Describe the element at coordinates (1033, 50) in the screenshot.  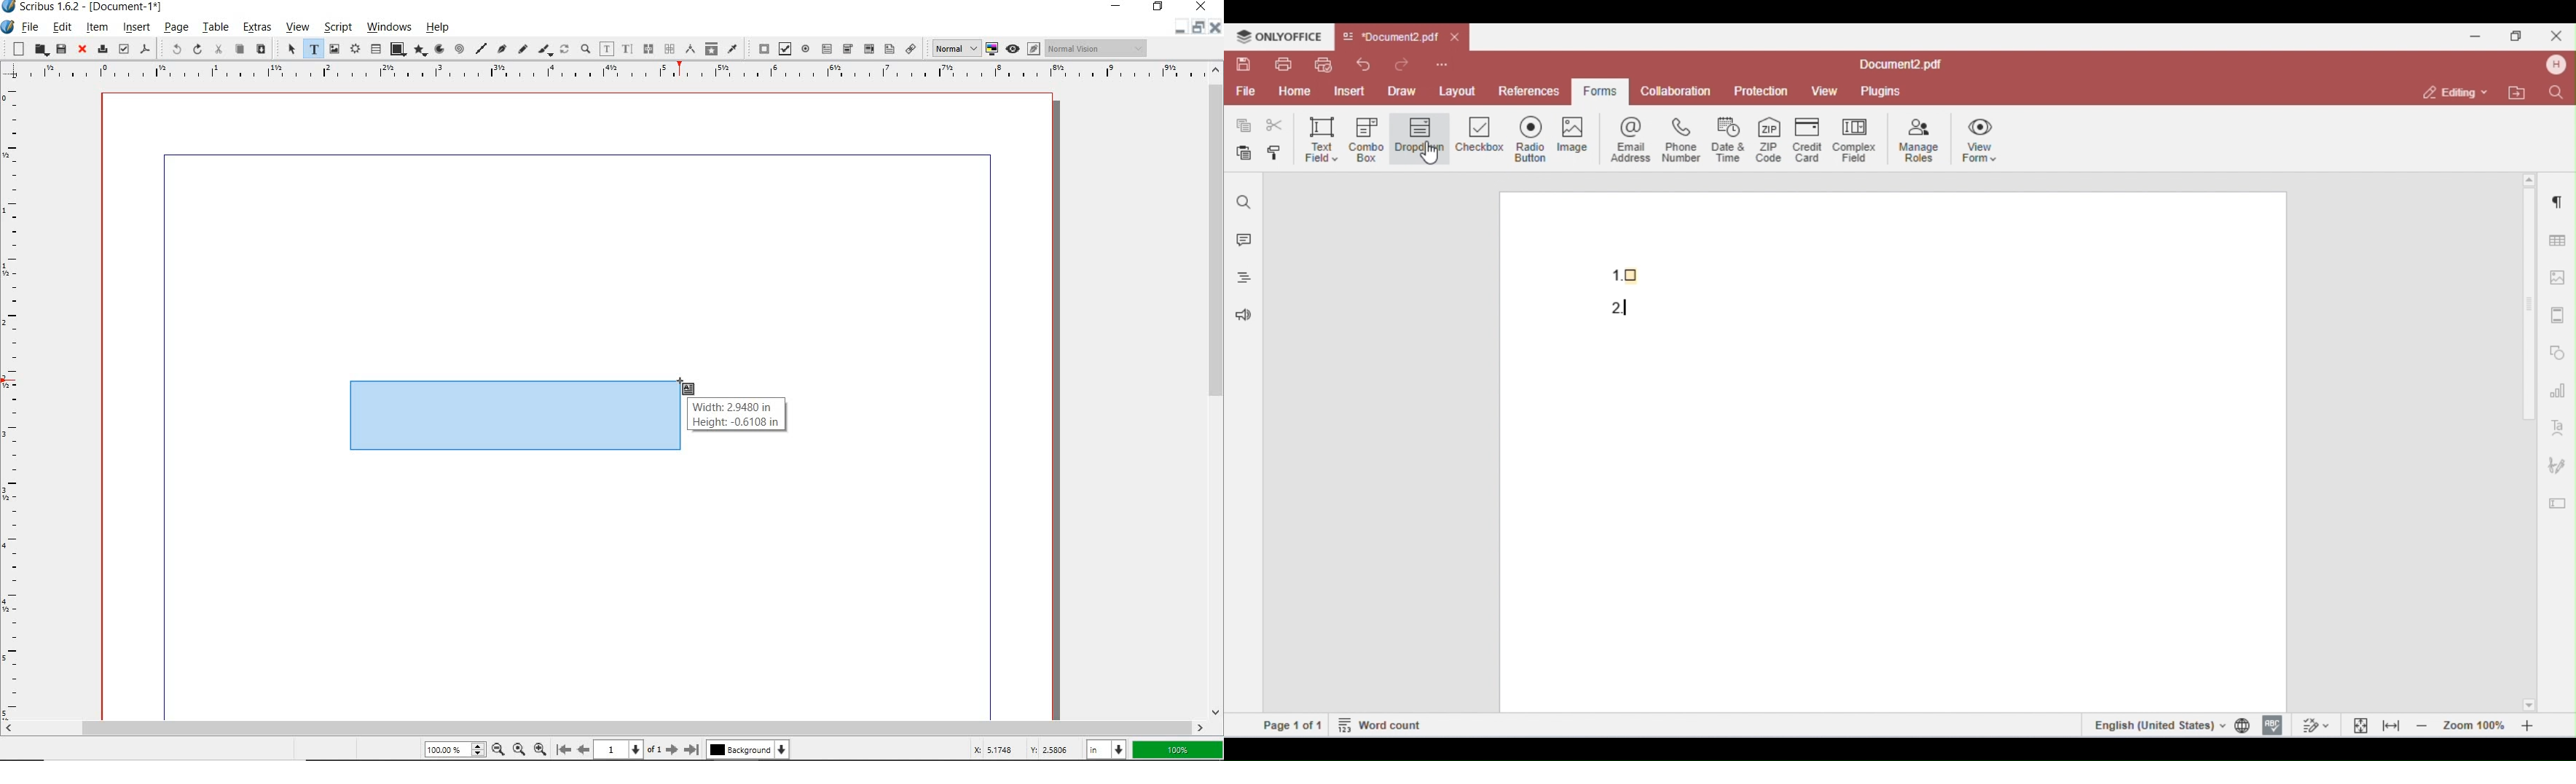
I see `Edit in preview mode` at that location.